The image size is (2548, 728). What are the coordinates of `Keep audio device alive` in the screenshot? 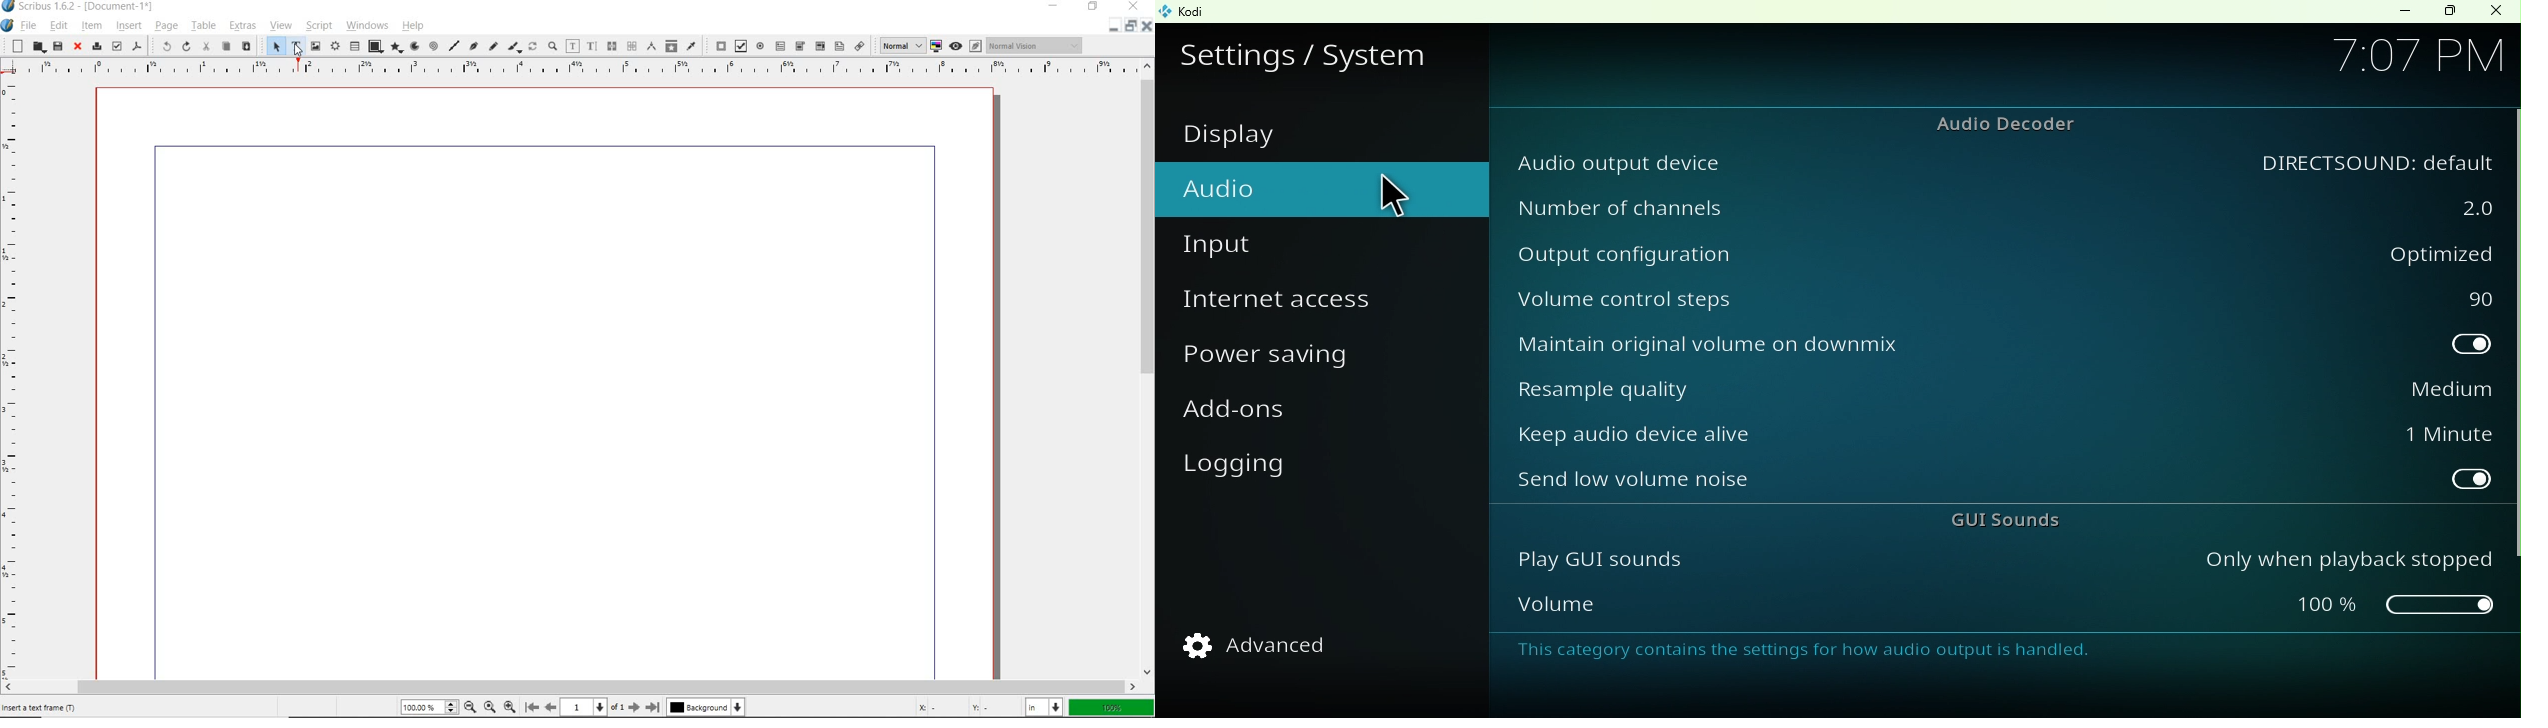 It's located at (1876, 438).